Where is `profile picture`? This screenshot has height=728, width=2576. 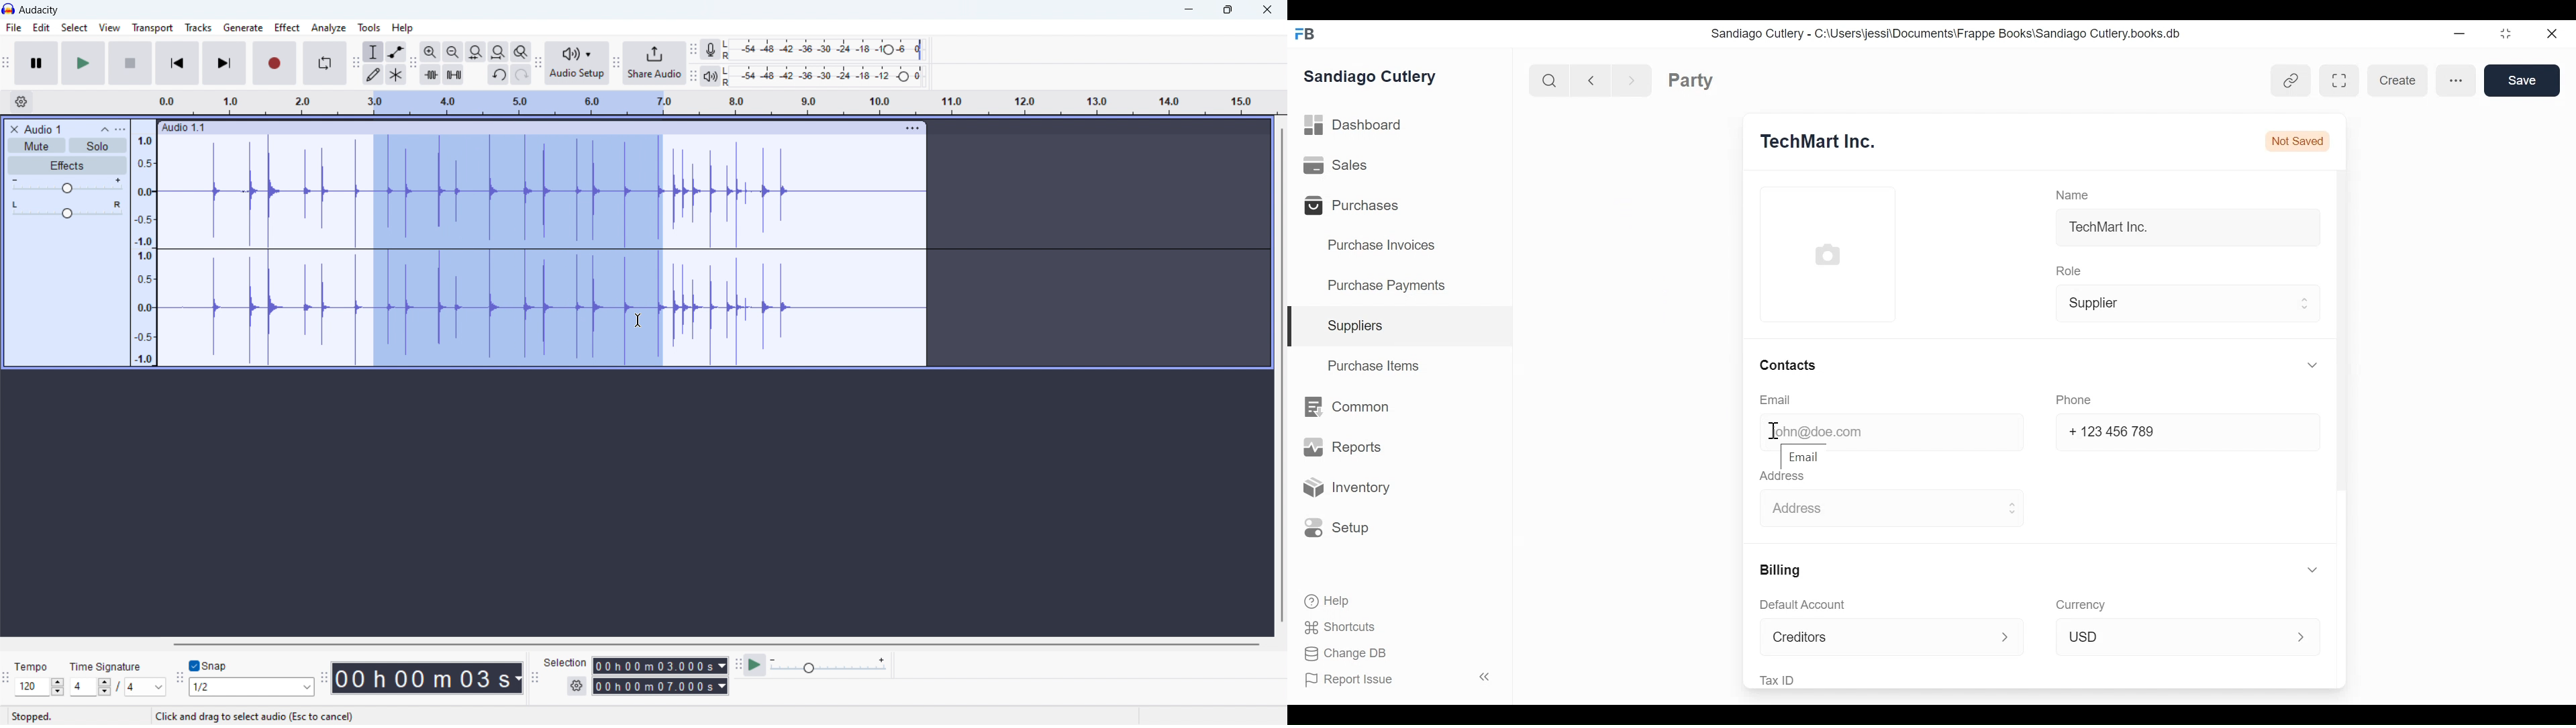
profile picture is located at coordinates (1828, 256).